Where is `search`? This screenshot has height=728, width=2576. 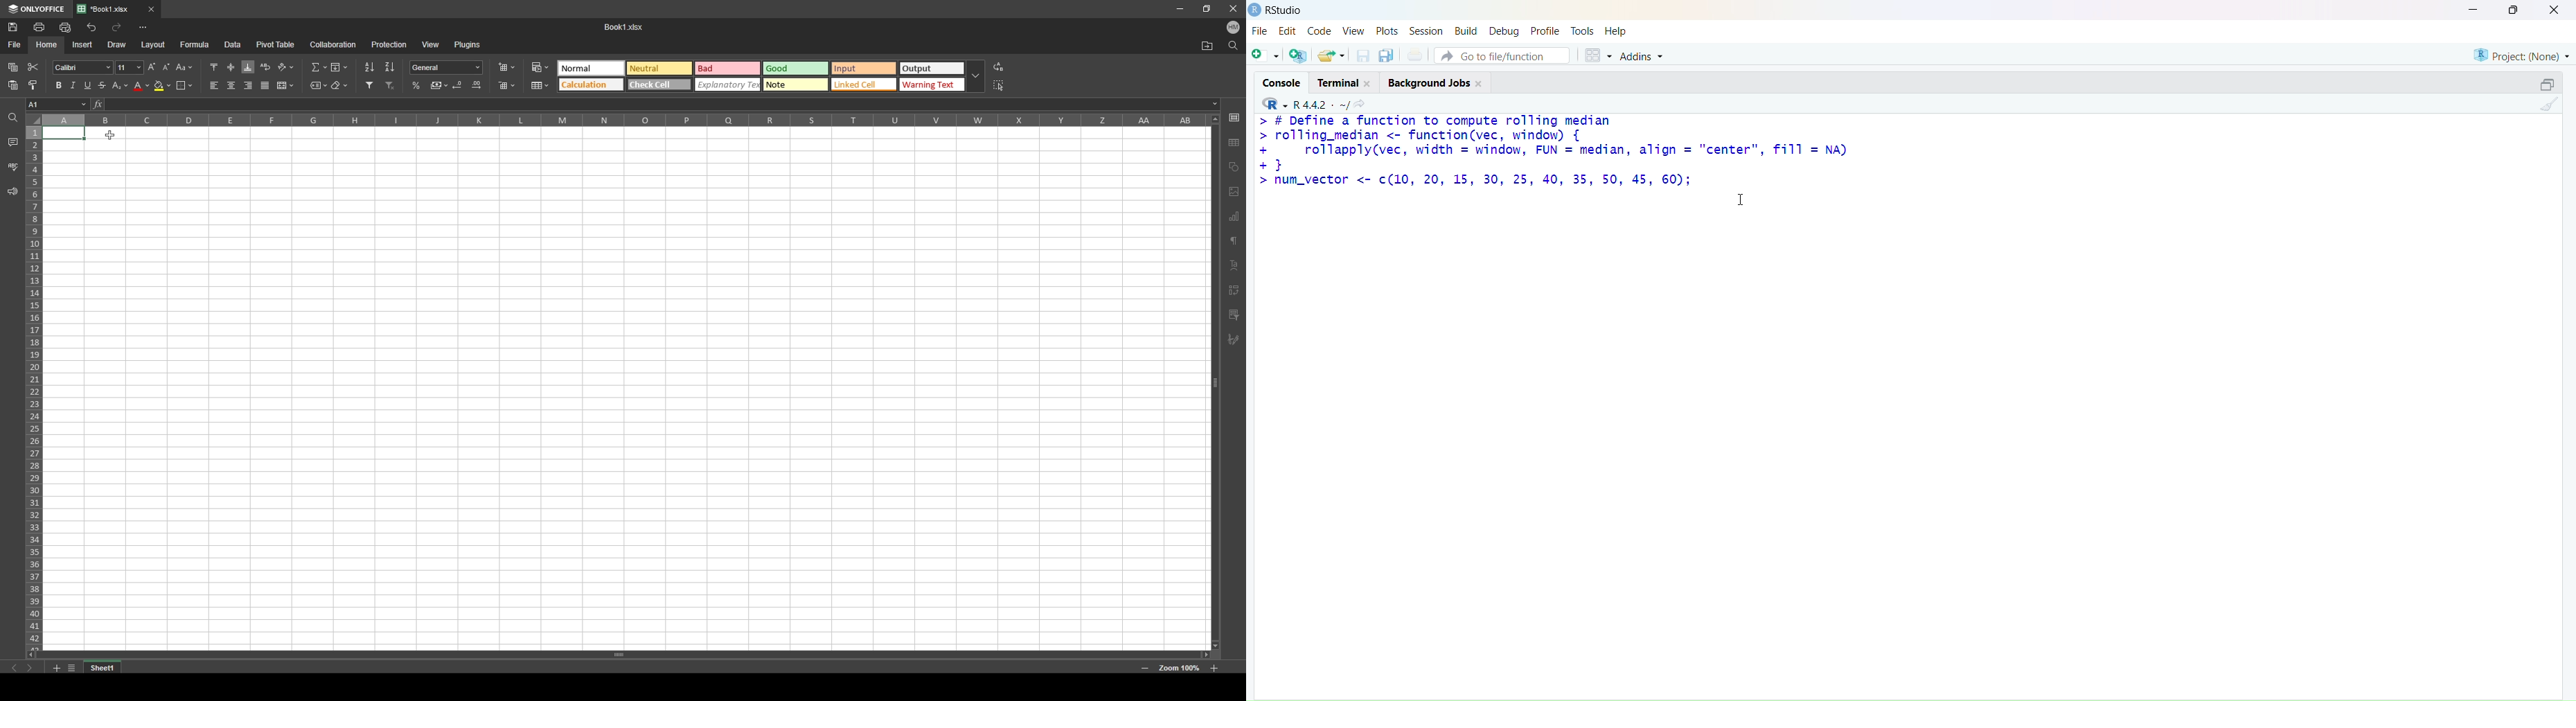
search is located at coordinates (11, 119).